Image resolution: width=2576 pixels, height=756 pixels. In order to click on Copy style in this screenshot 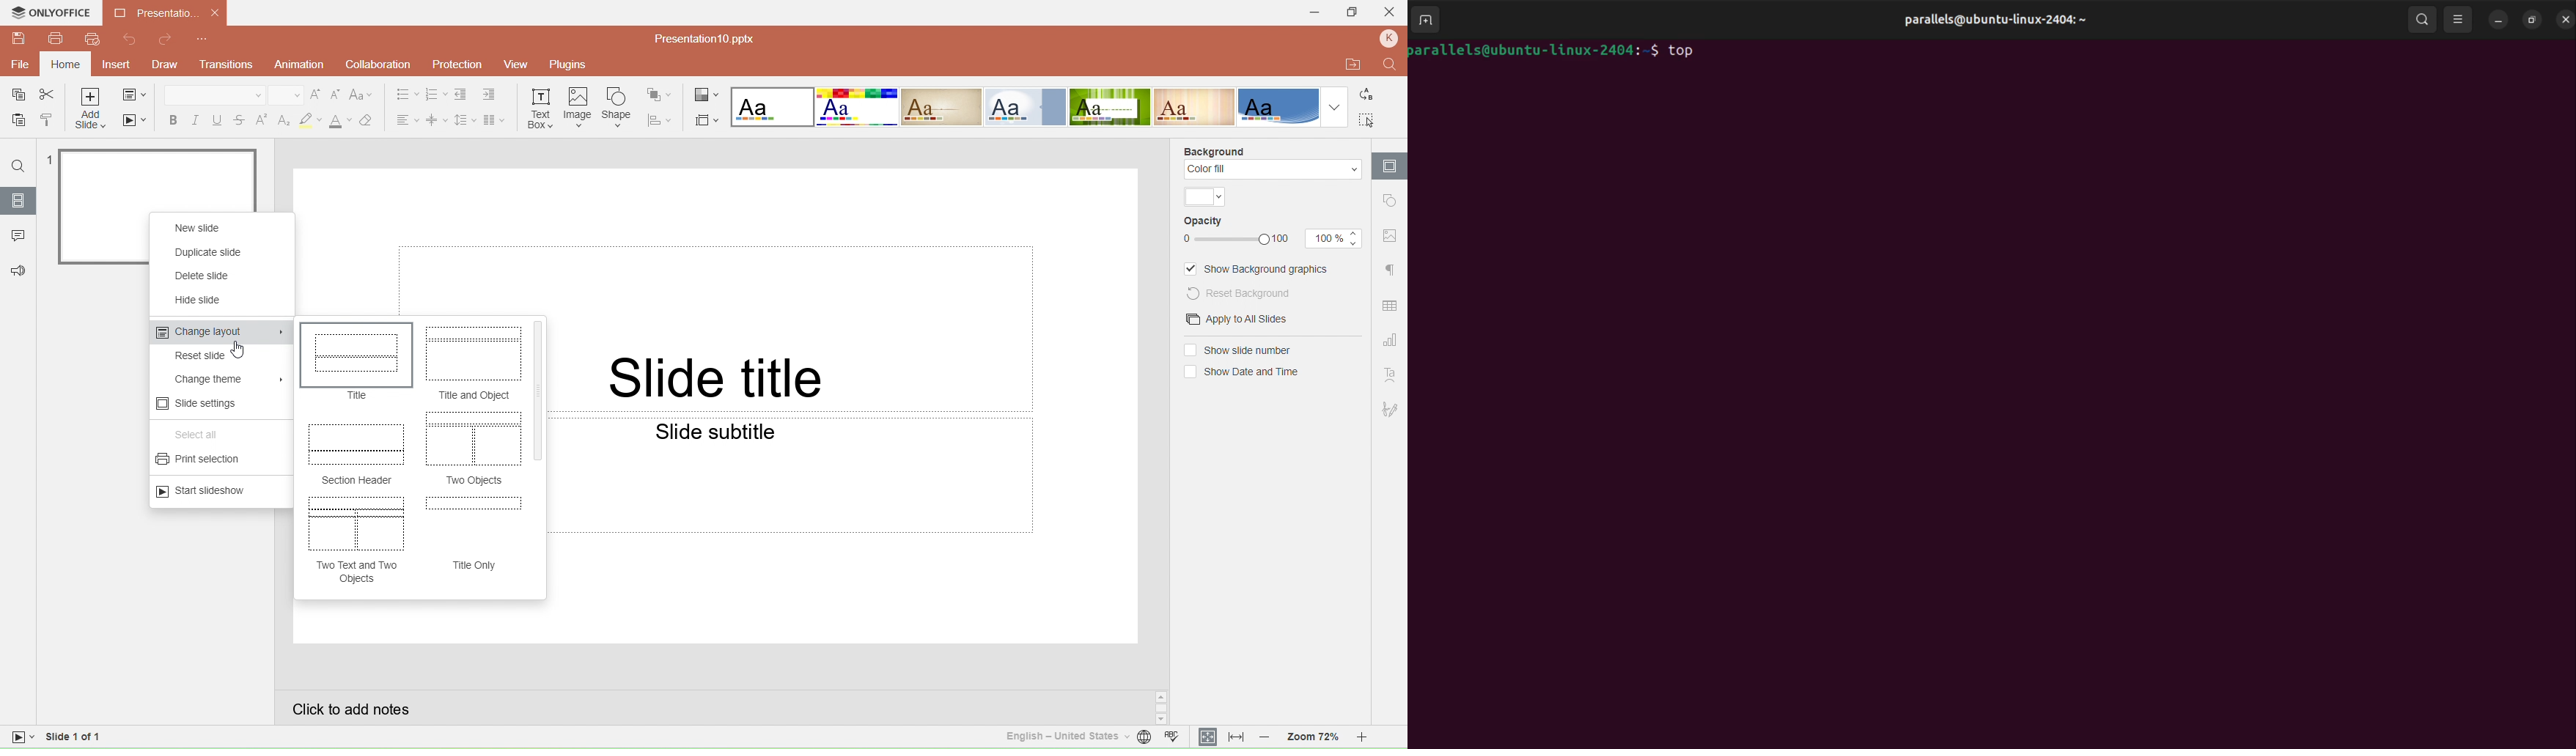, I will do `click(47, 119)`.